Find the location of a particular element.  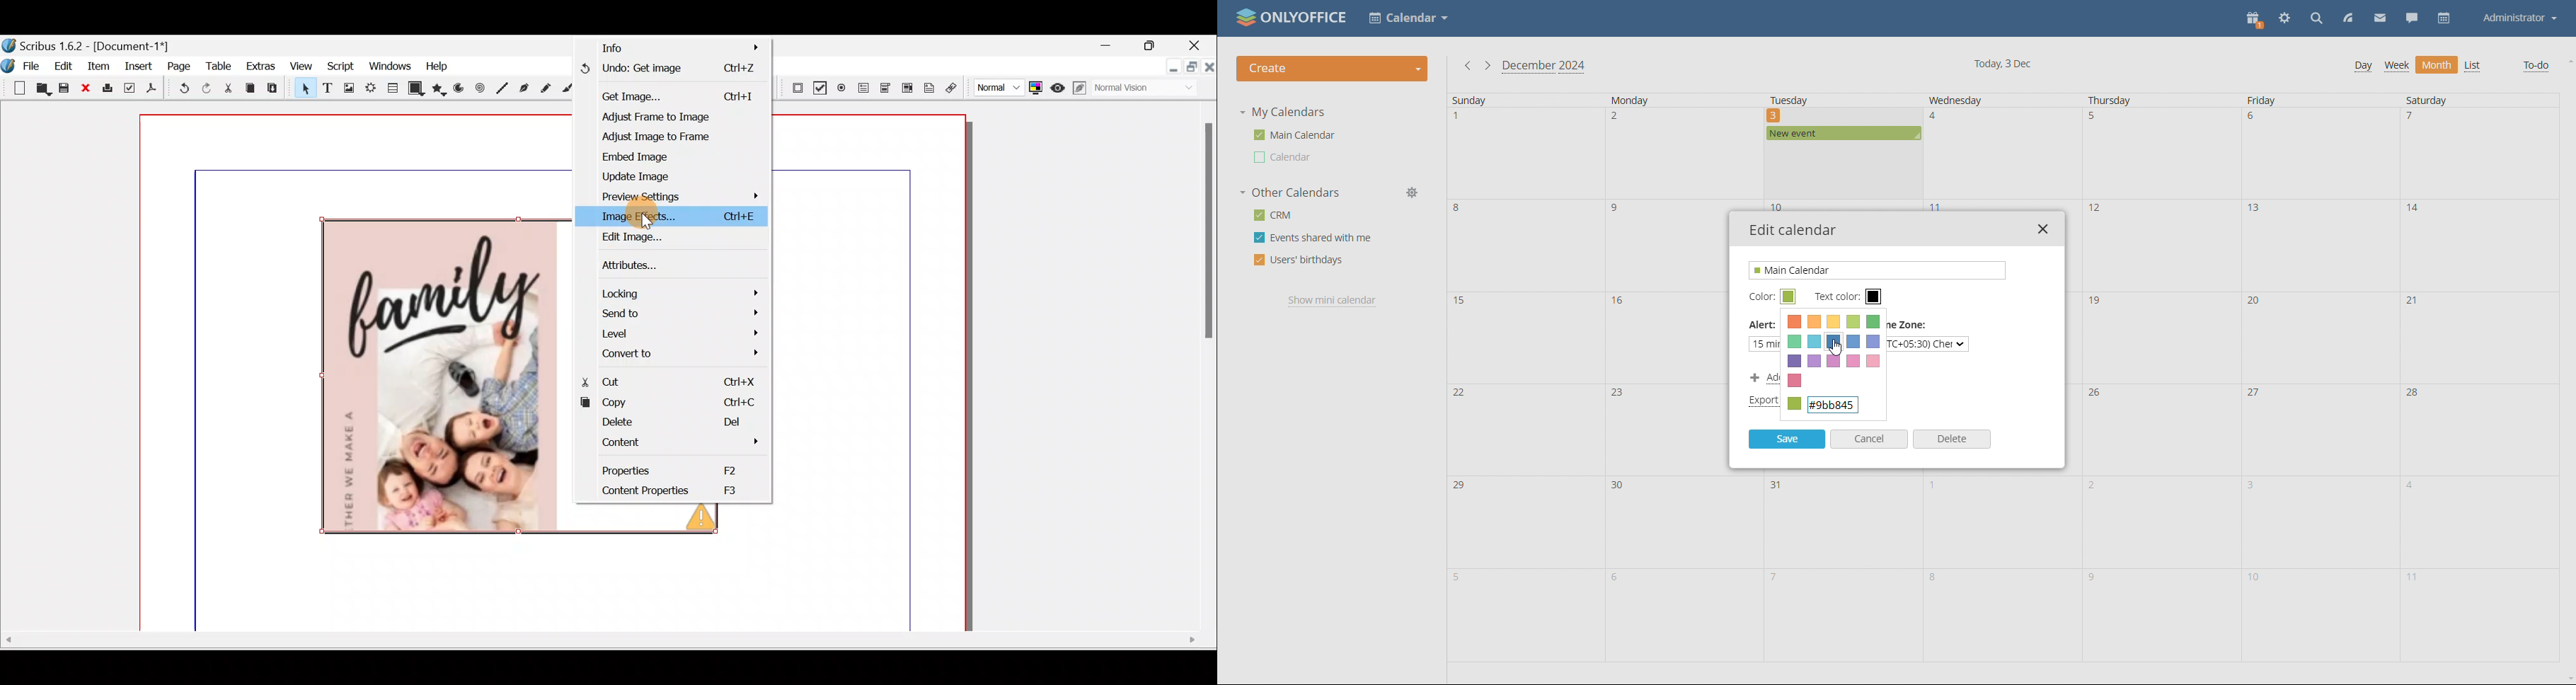

Polygon is located at coordinates (440, 89).